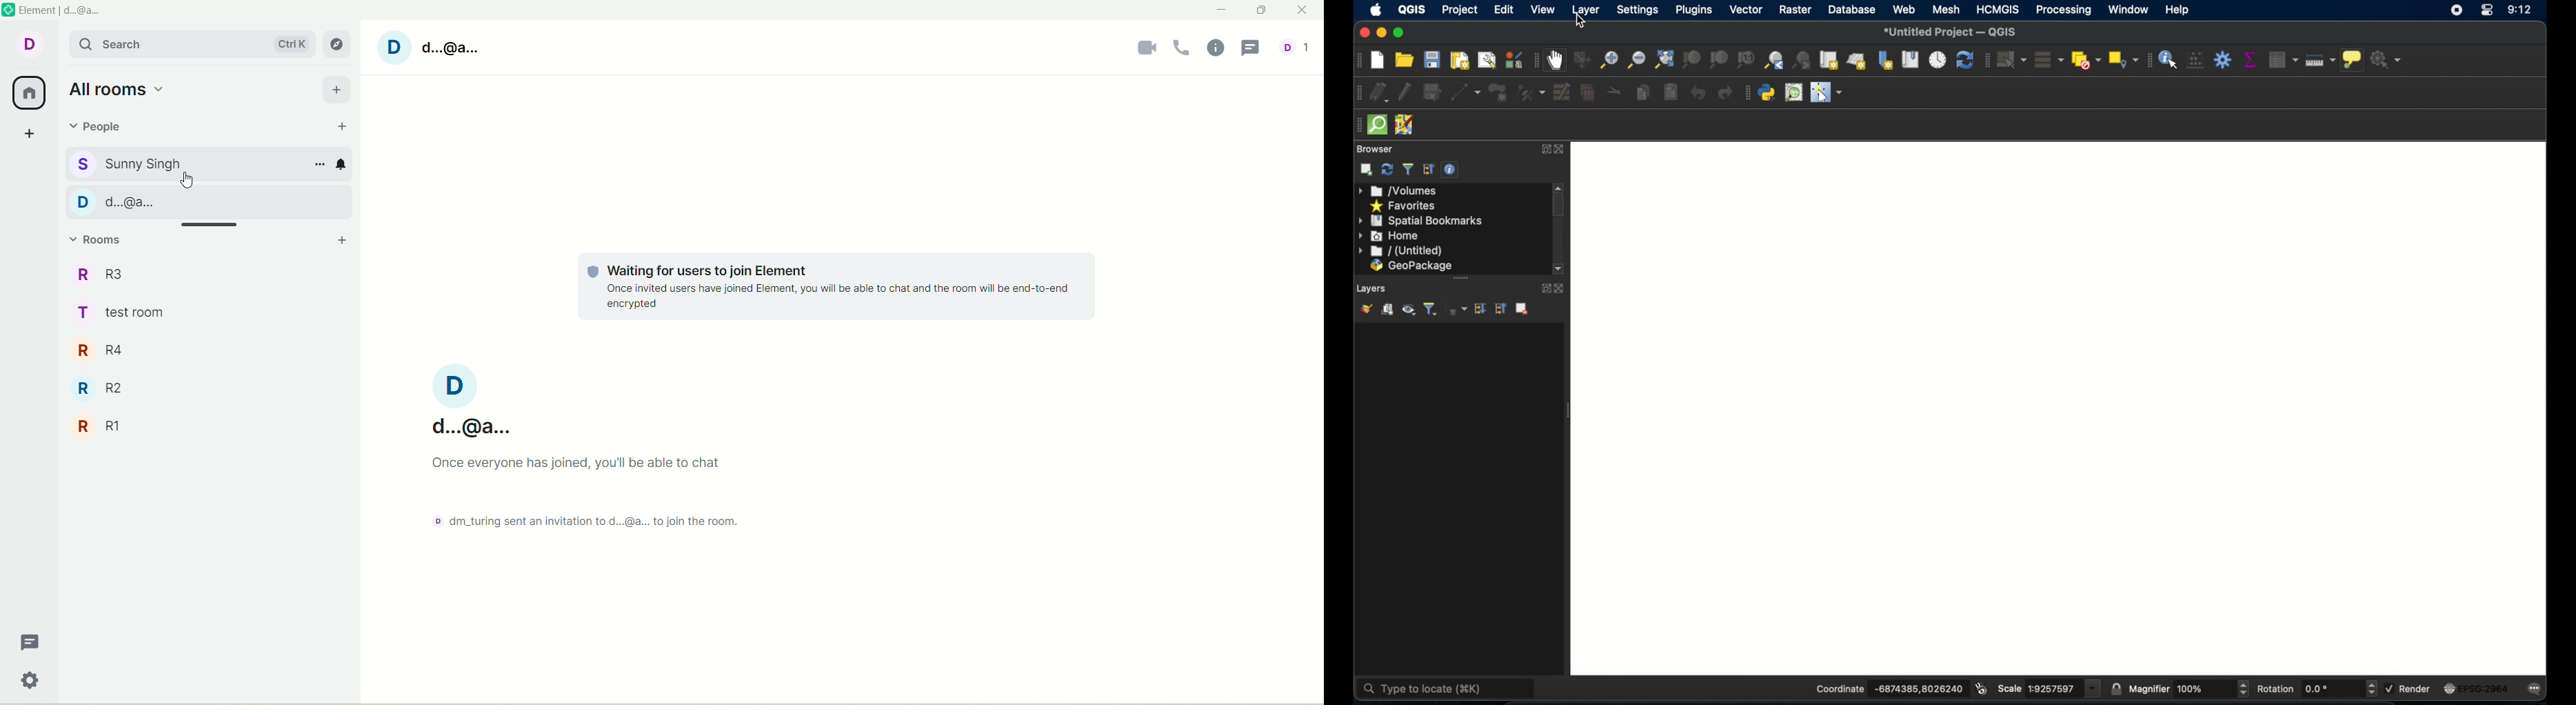 This screenshot has height=728, width=2576. Describe the element at coordinates (1362, 32) in the screenshot. I see `close` at that location.